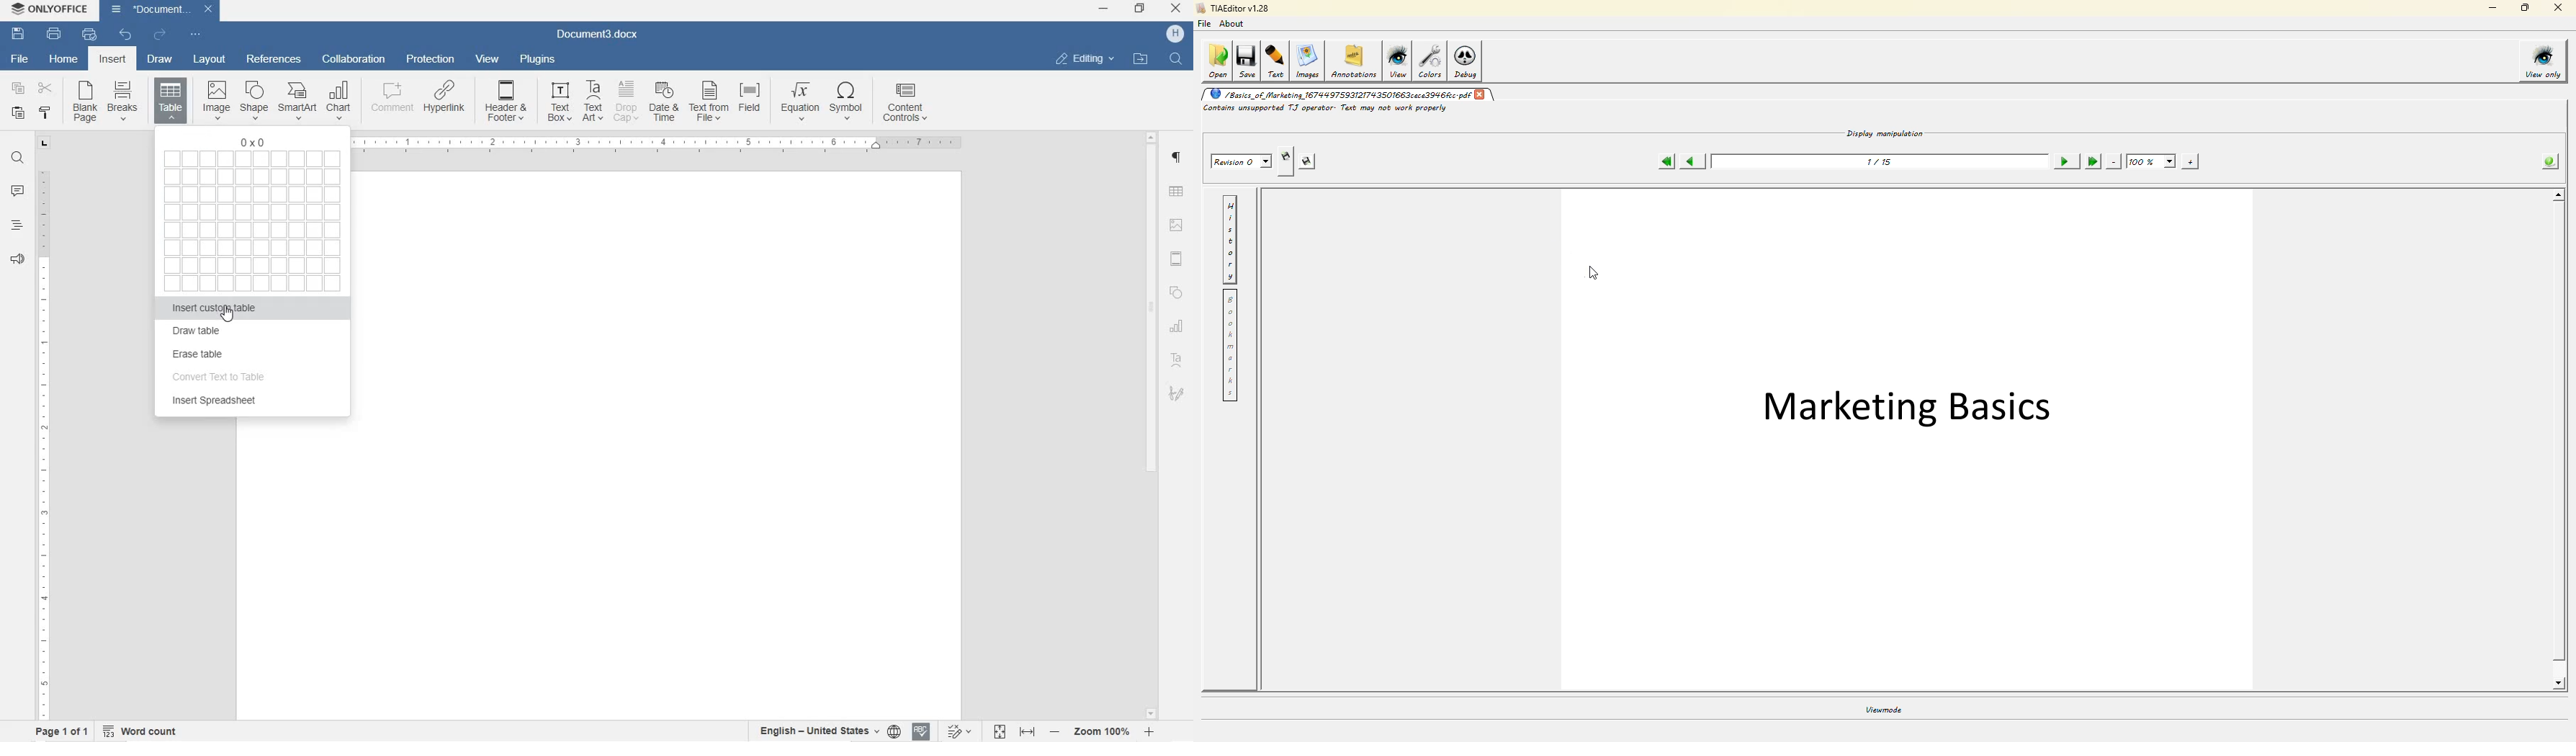 The image size is (2576, 756). Describe the element at coordinates (44, 143) in the screenshot. I see `TAB` at that location.